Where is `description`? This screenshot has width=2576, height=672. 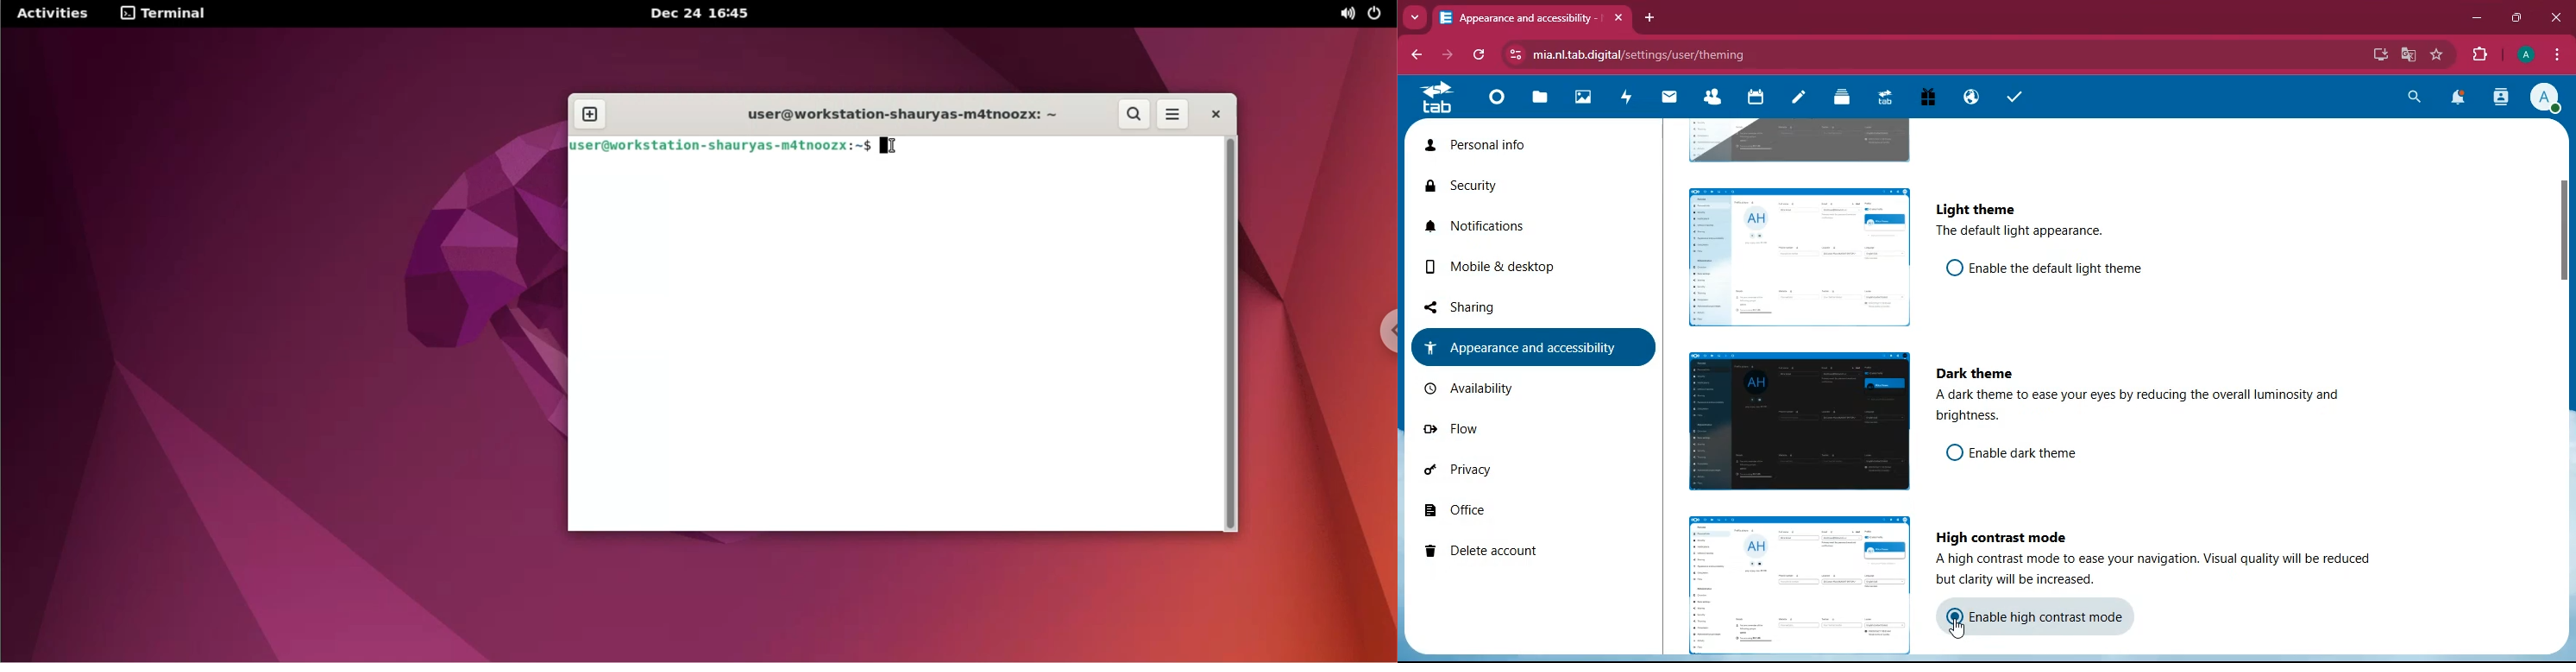
description is located at coordinates (2160, 408).